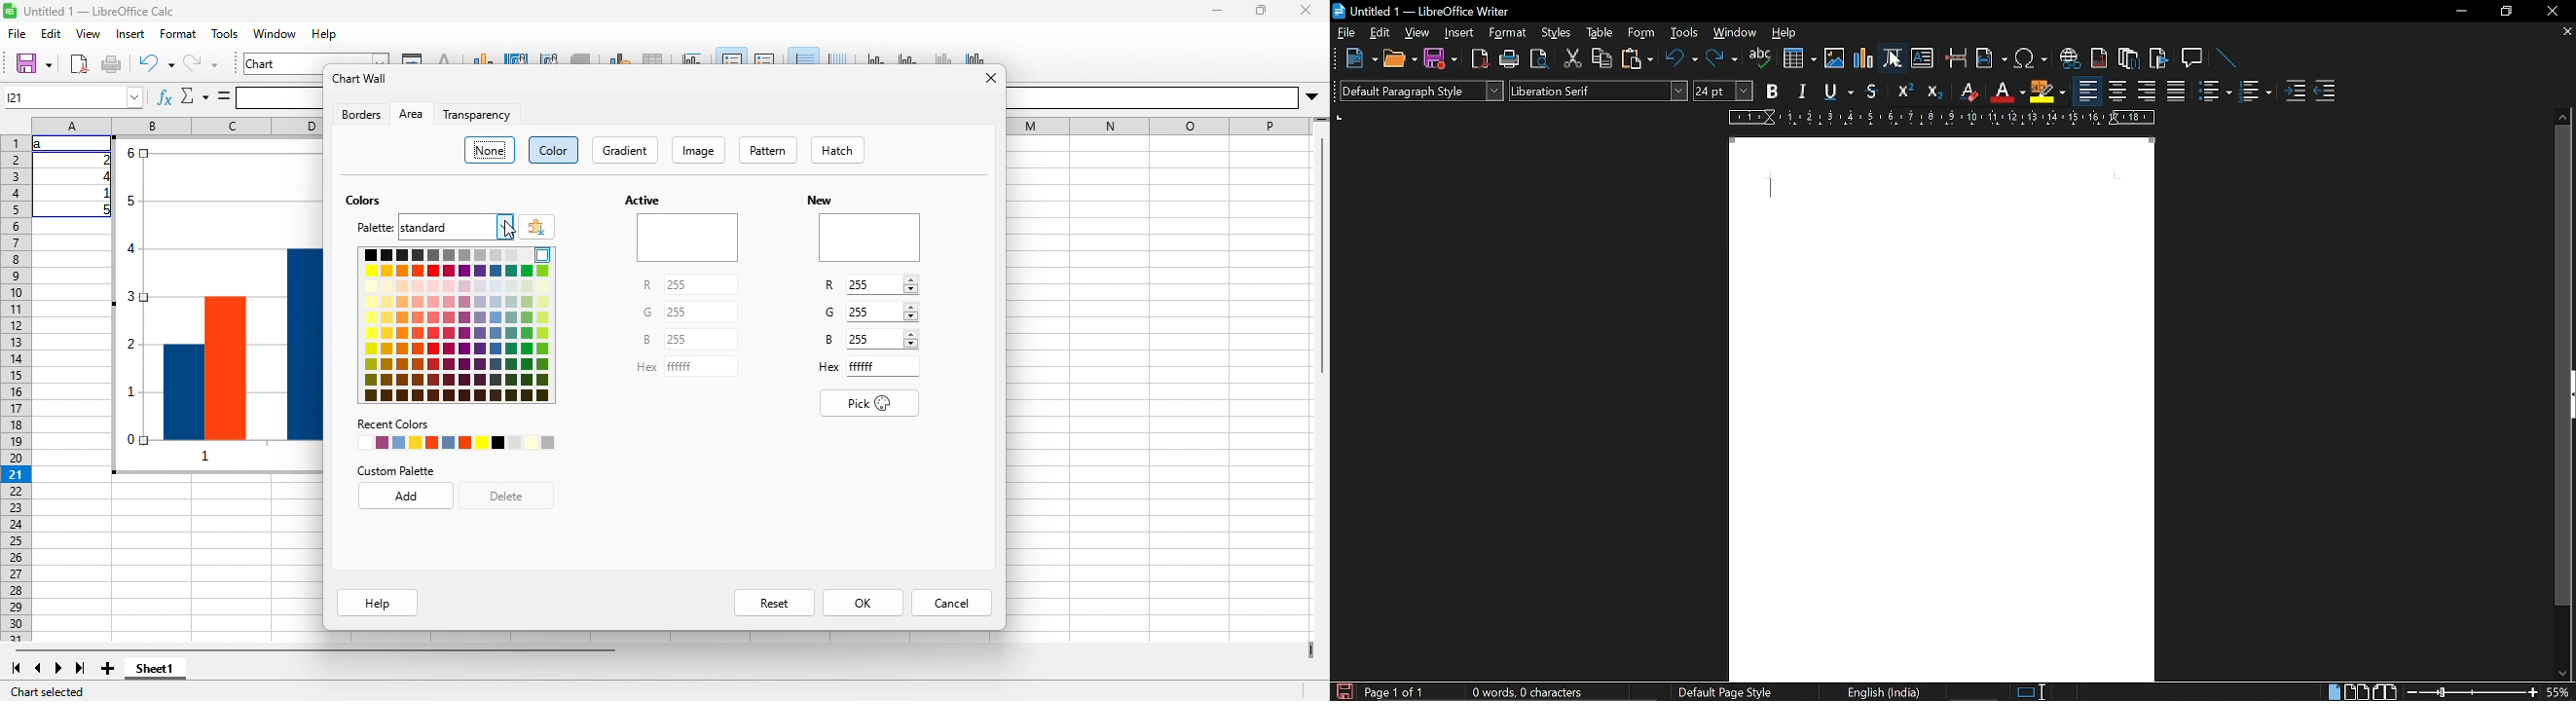 This screenshot has width=2576, height=728. Describe the element at coordinates (1322, 246) in the screenshot. I see `Vertical slide bar` at that location.